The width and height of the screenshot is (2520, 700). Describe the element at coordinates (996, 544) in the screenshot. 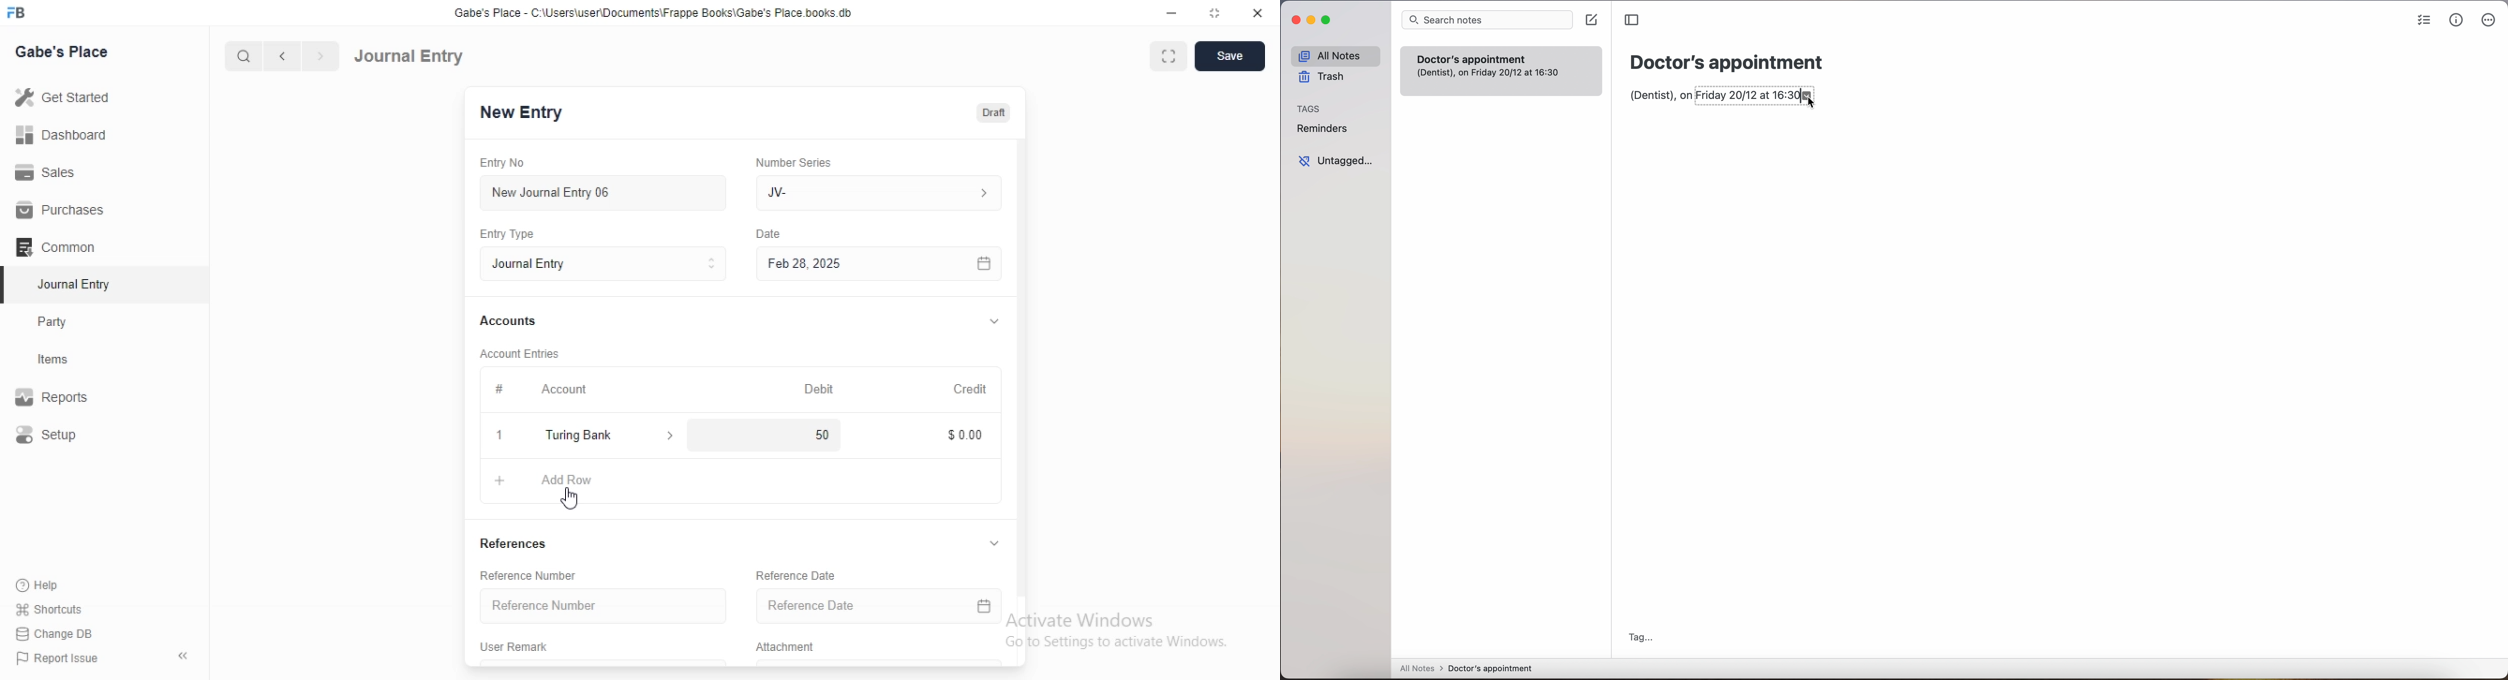

I see `collapse` at that location.